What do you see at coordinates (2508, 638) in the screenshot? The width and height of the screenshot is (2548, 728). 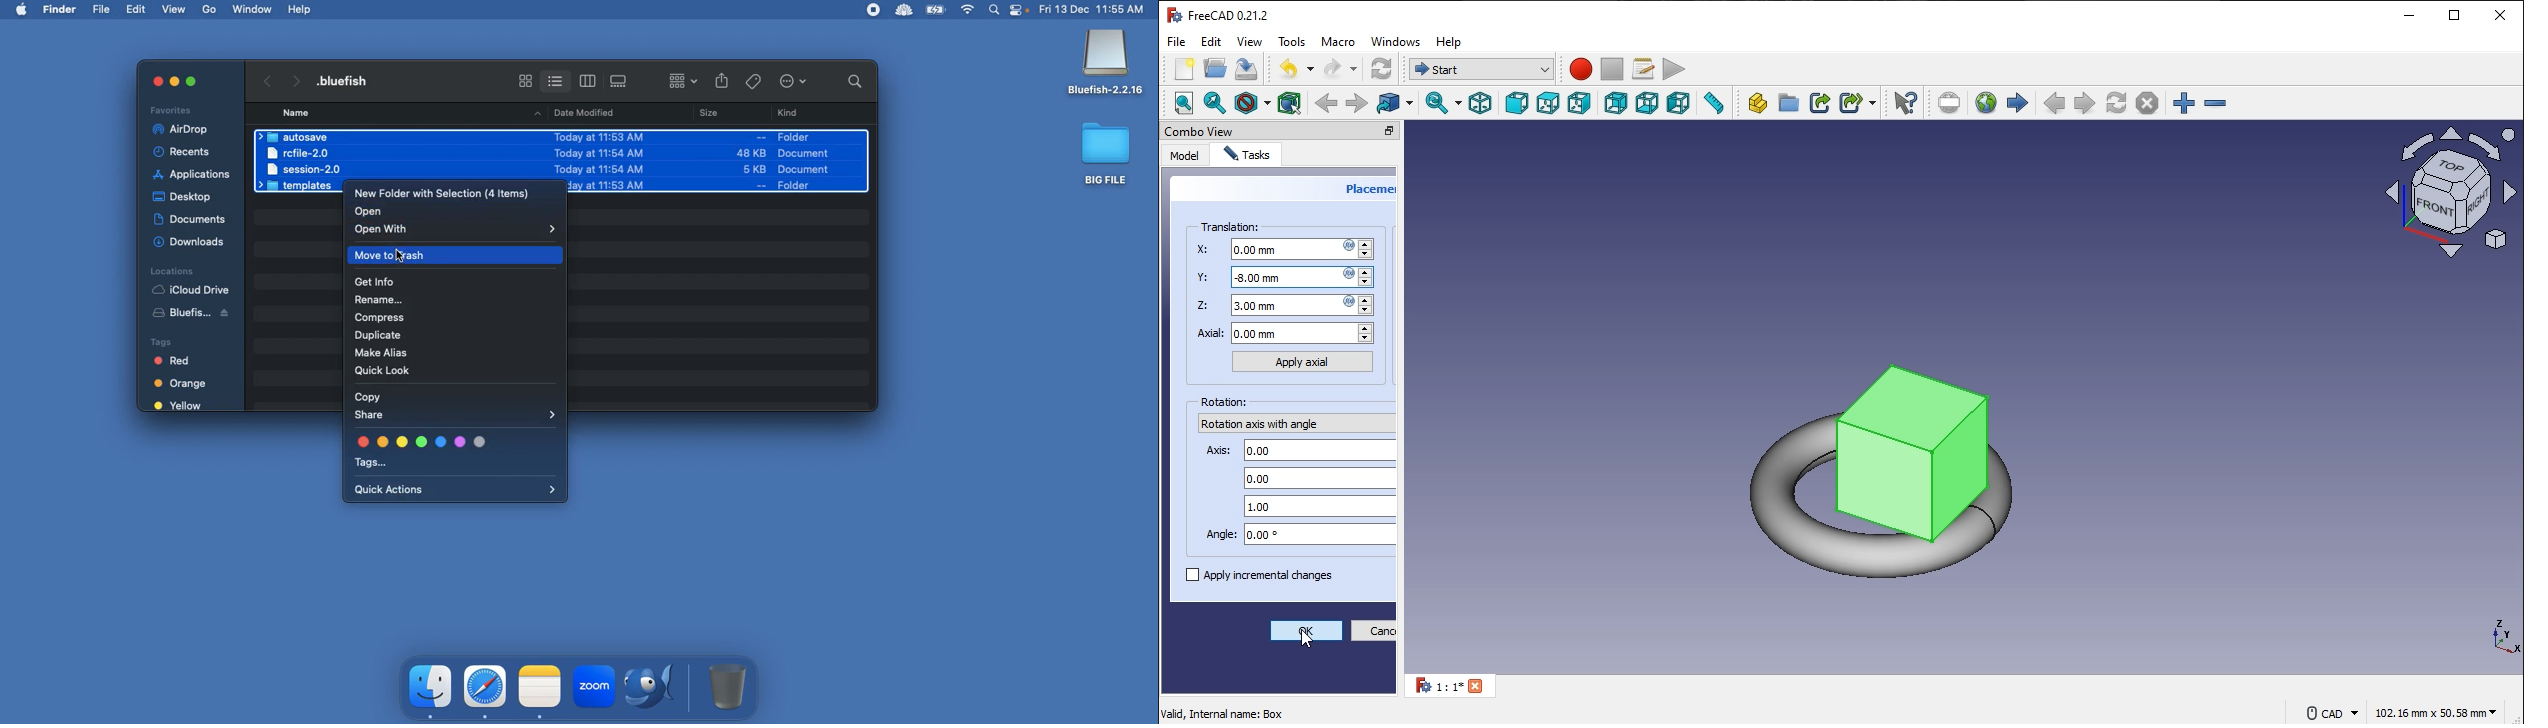 I see `coordinate directional axis icon` at bounding box center [2508, 638].